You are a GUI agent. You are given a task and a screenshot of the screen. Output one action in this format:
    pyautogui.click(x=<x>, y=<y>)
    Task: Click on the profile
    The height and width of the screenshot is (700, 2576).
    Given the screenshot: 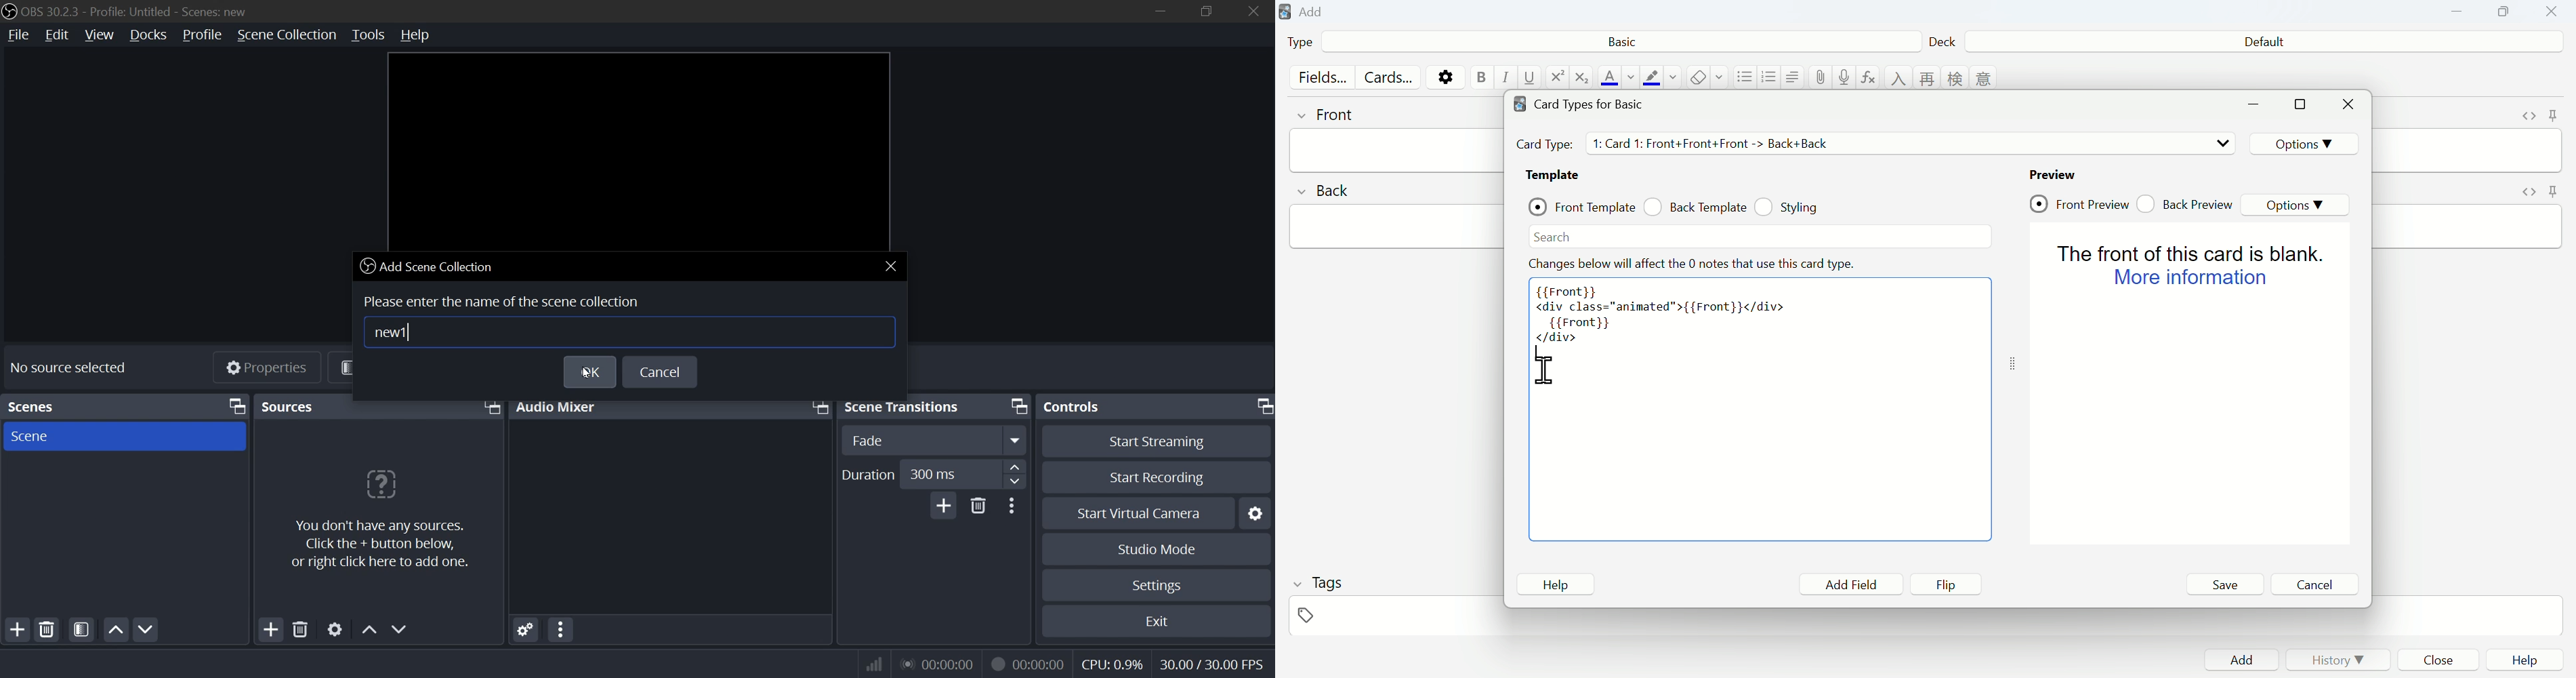 What is the action you would take?
    pyautogui.click(x=200, y=35)
    